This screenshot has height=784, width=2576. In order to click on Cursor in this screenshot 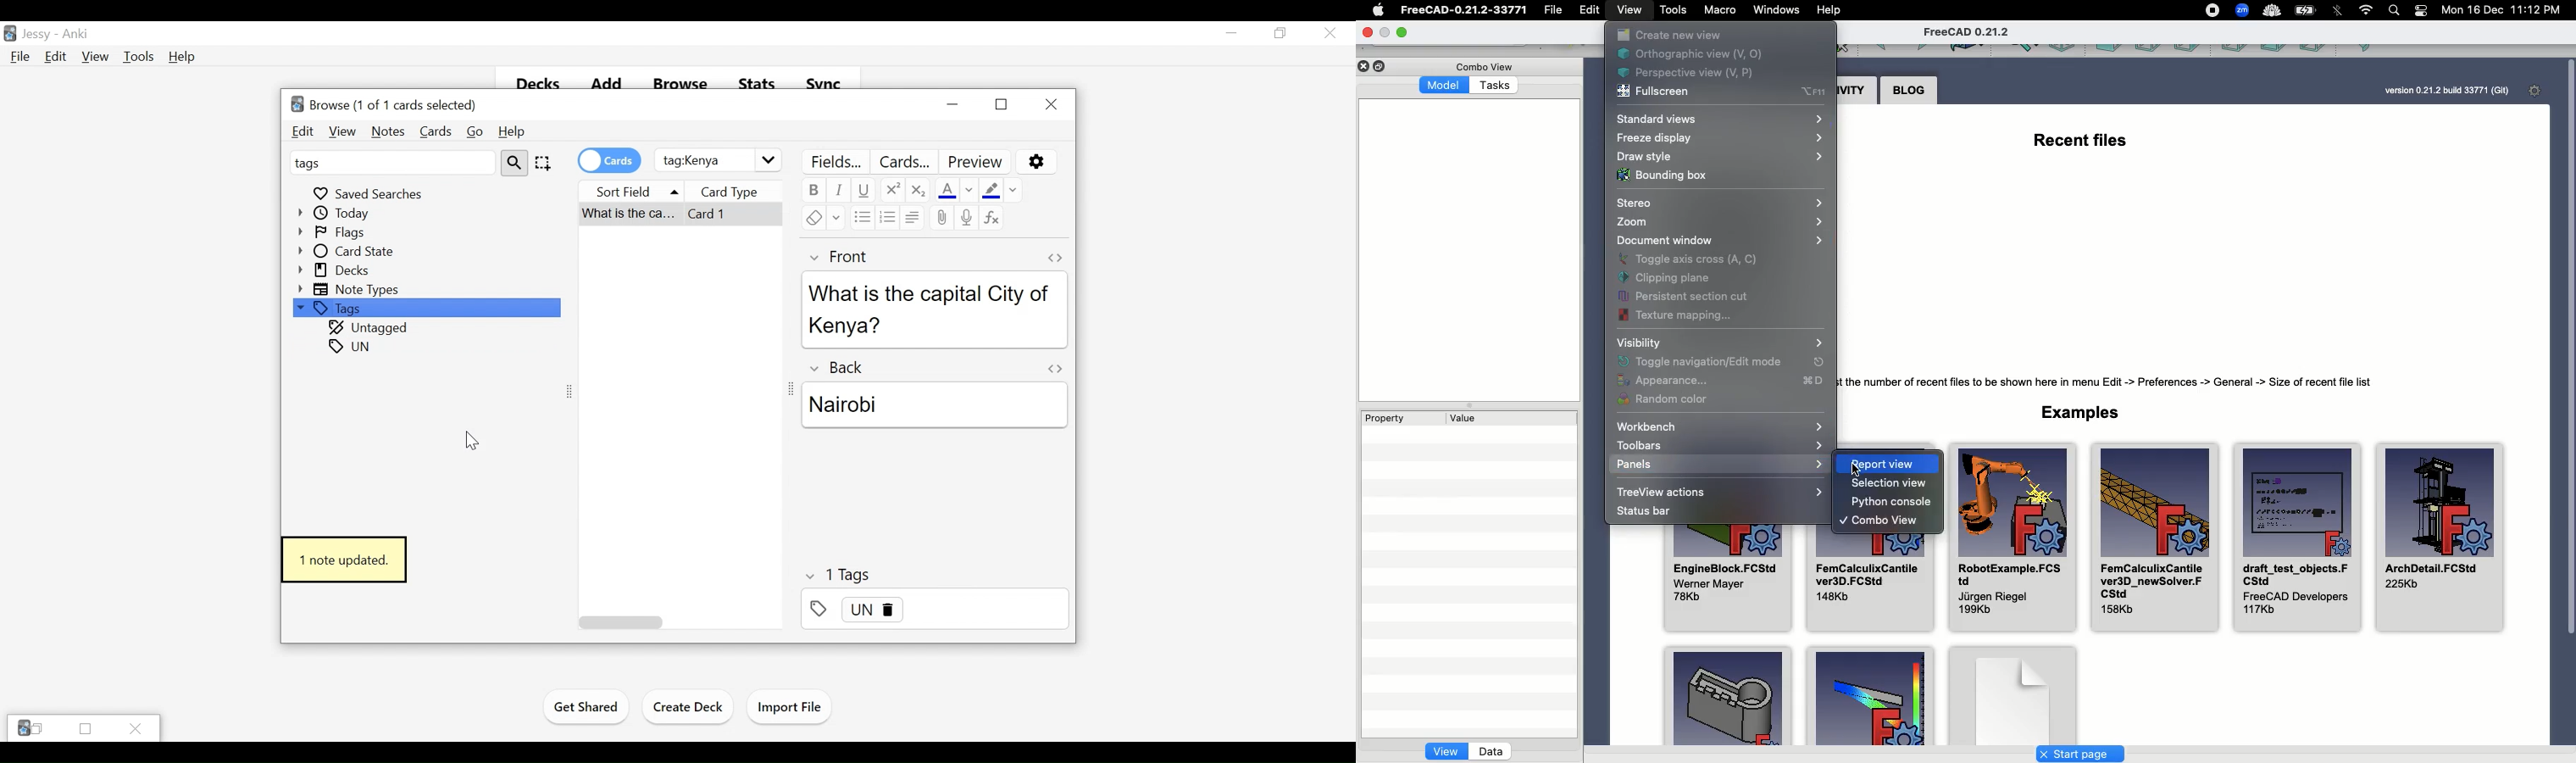, I will do `click(468, 444)`.